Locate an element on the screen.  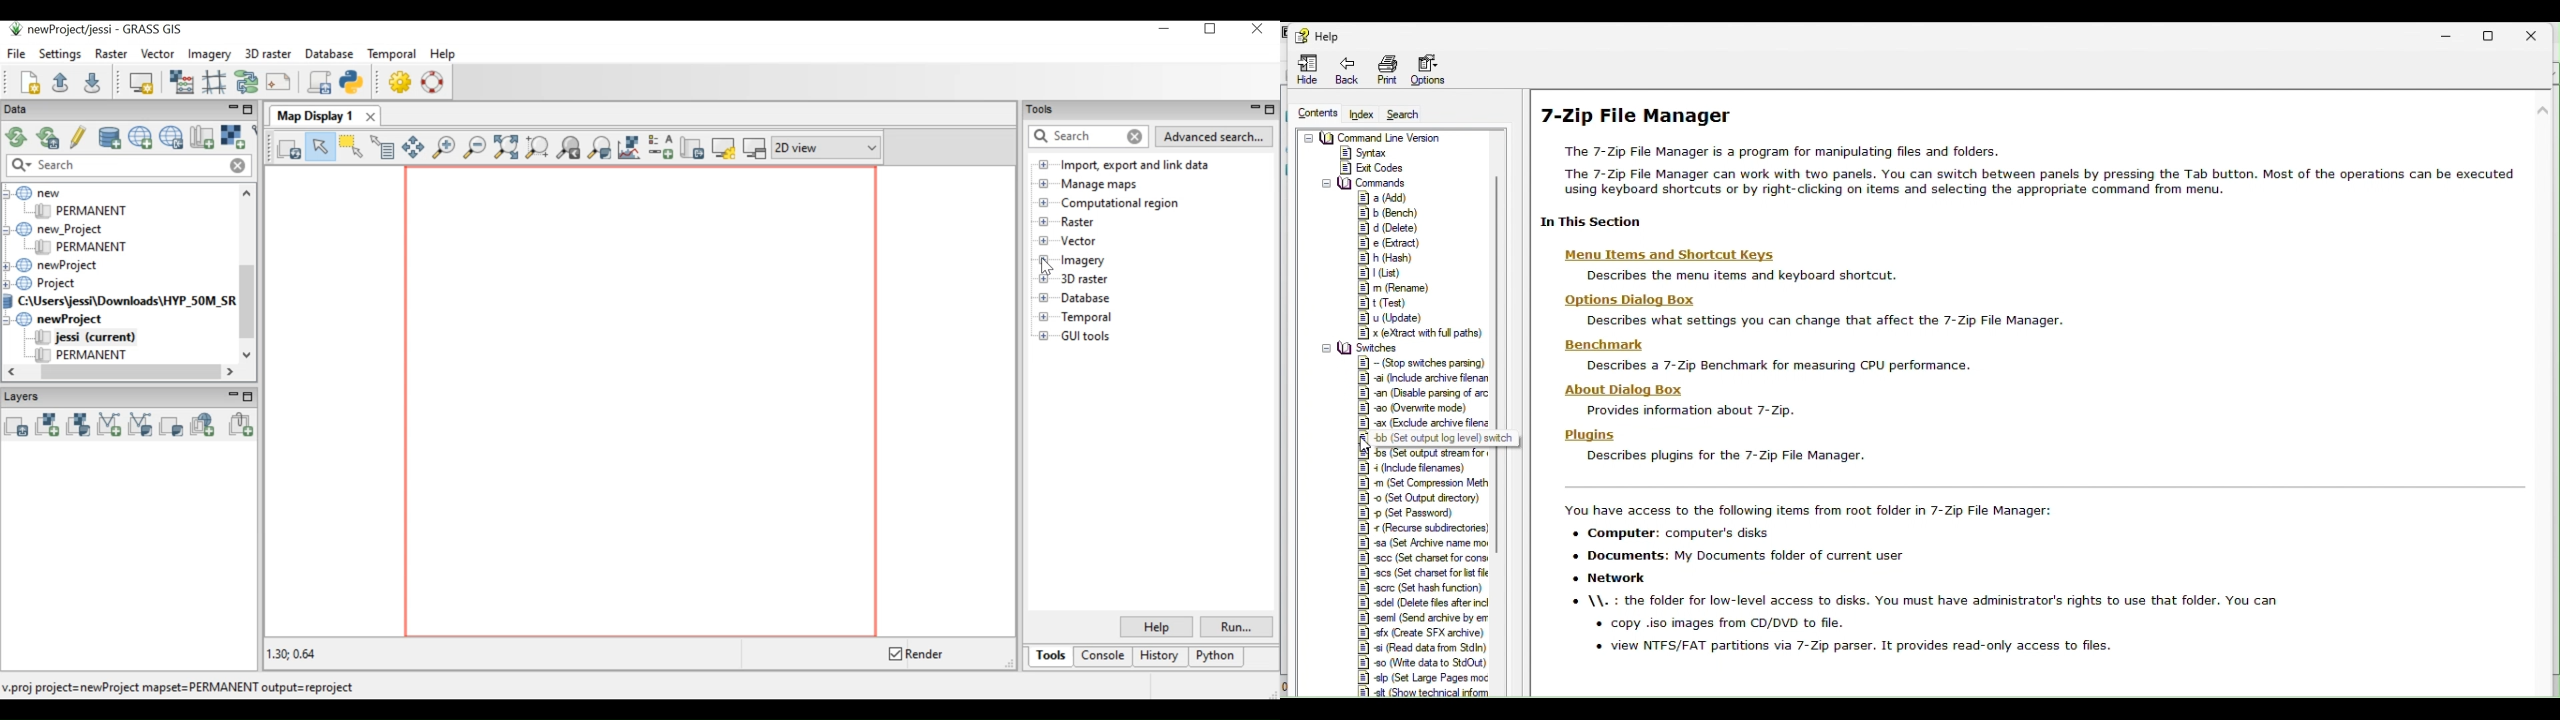
18] acs (Set charset for het fil is located at coordinates (1421, 572).